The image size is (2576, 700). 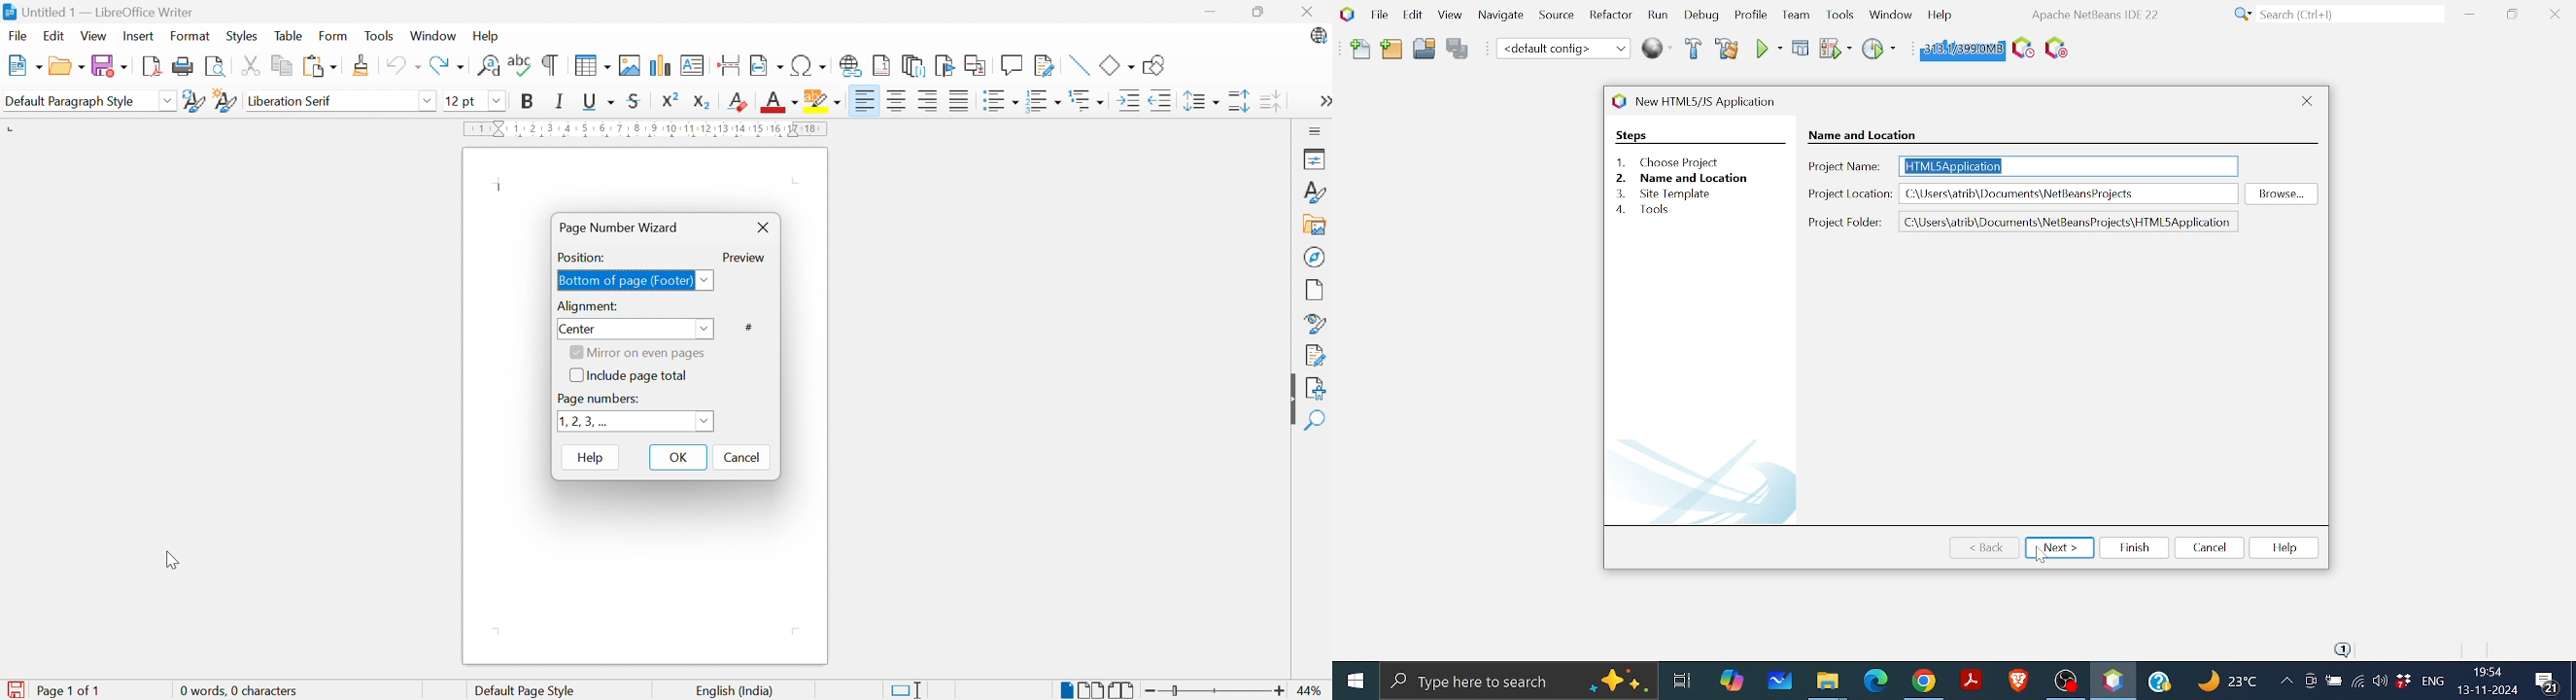 What do you see at coordinates (850, 66) in the screenshot?
I see `Insert hyperlink` at bounding box center [850, 66].